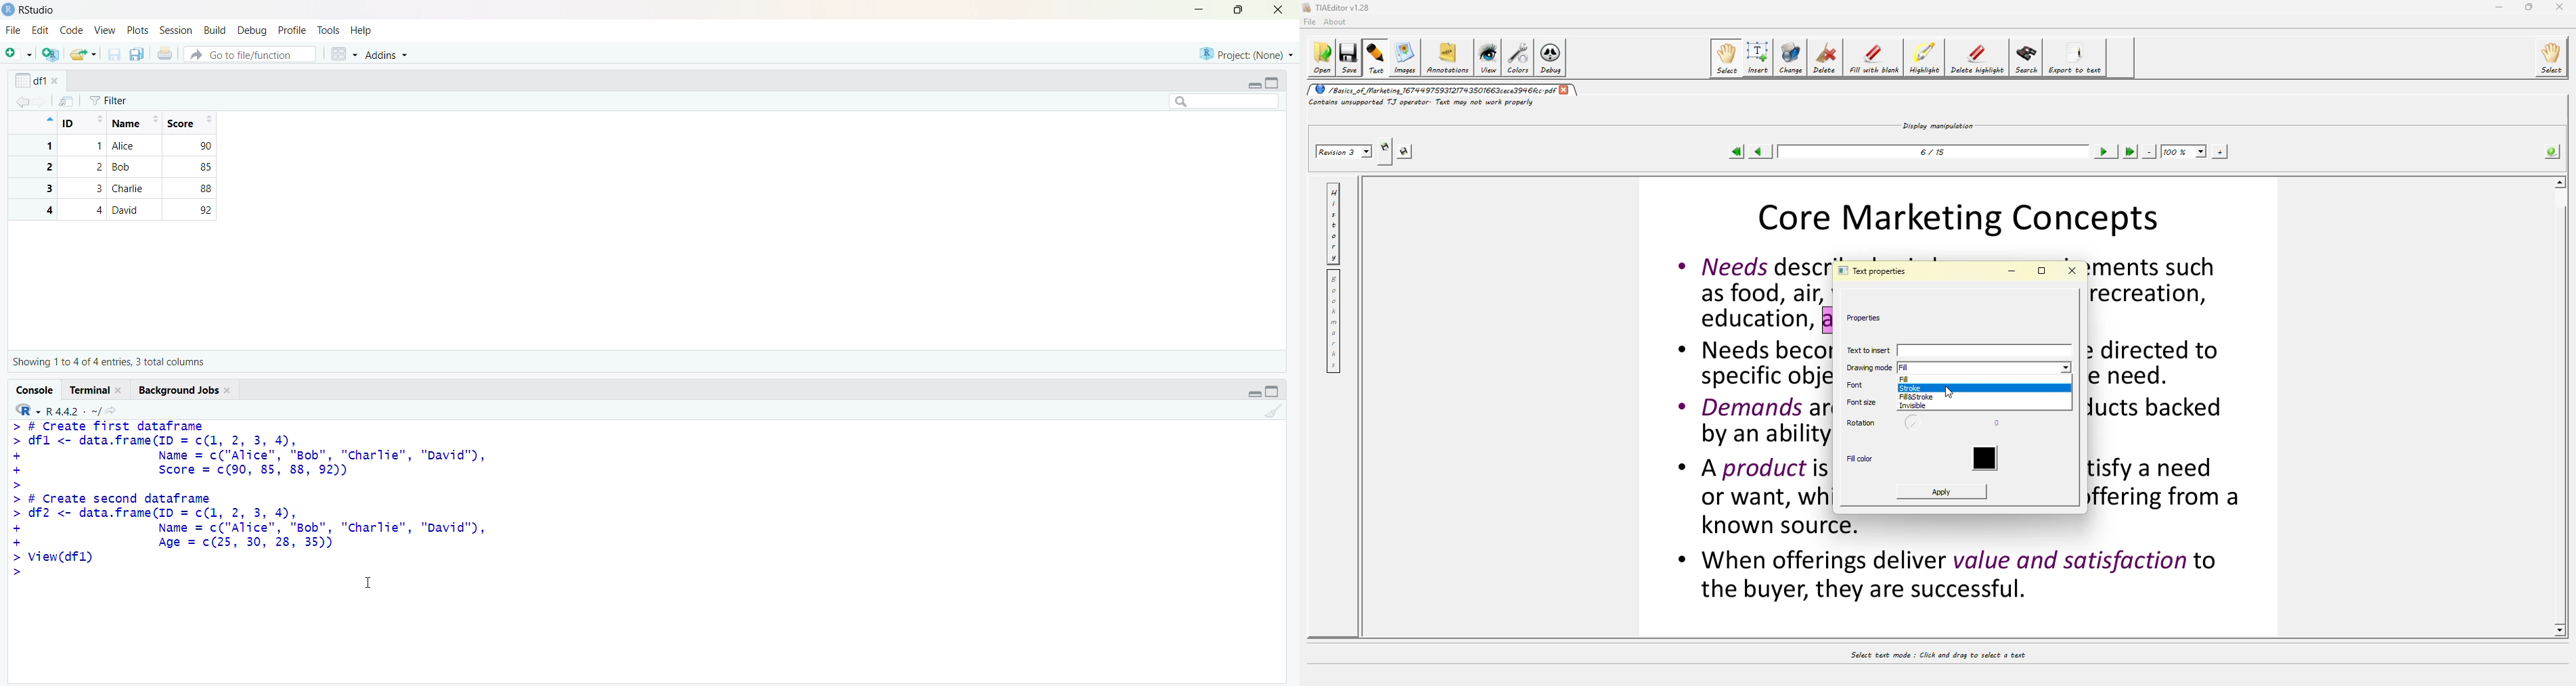  Describe the element at coordinates (137, 54) in the screenshot. I see `copy` at that location.